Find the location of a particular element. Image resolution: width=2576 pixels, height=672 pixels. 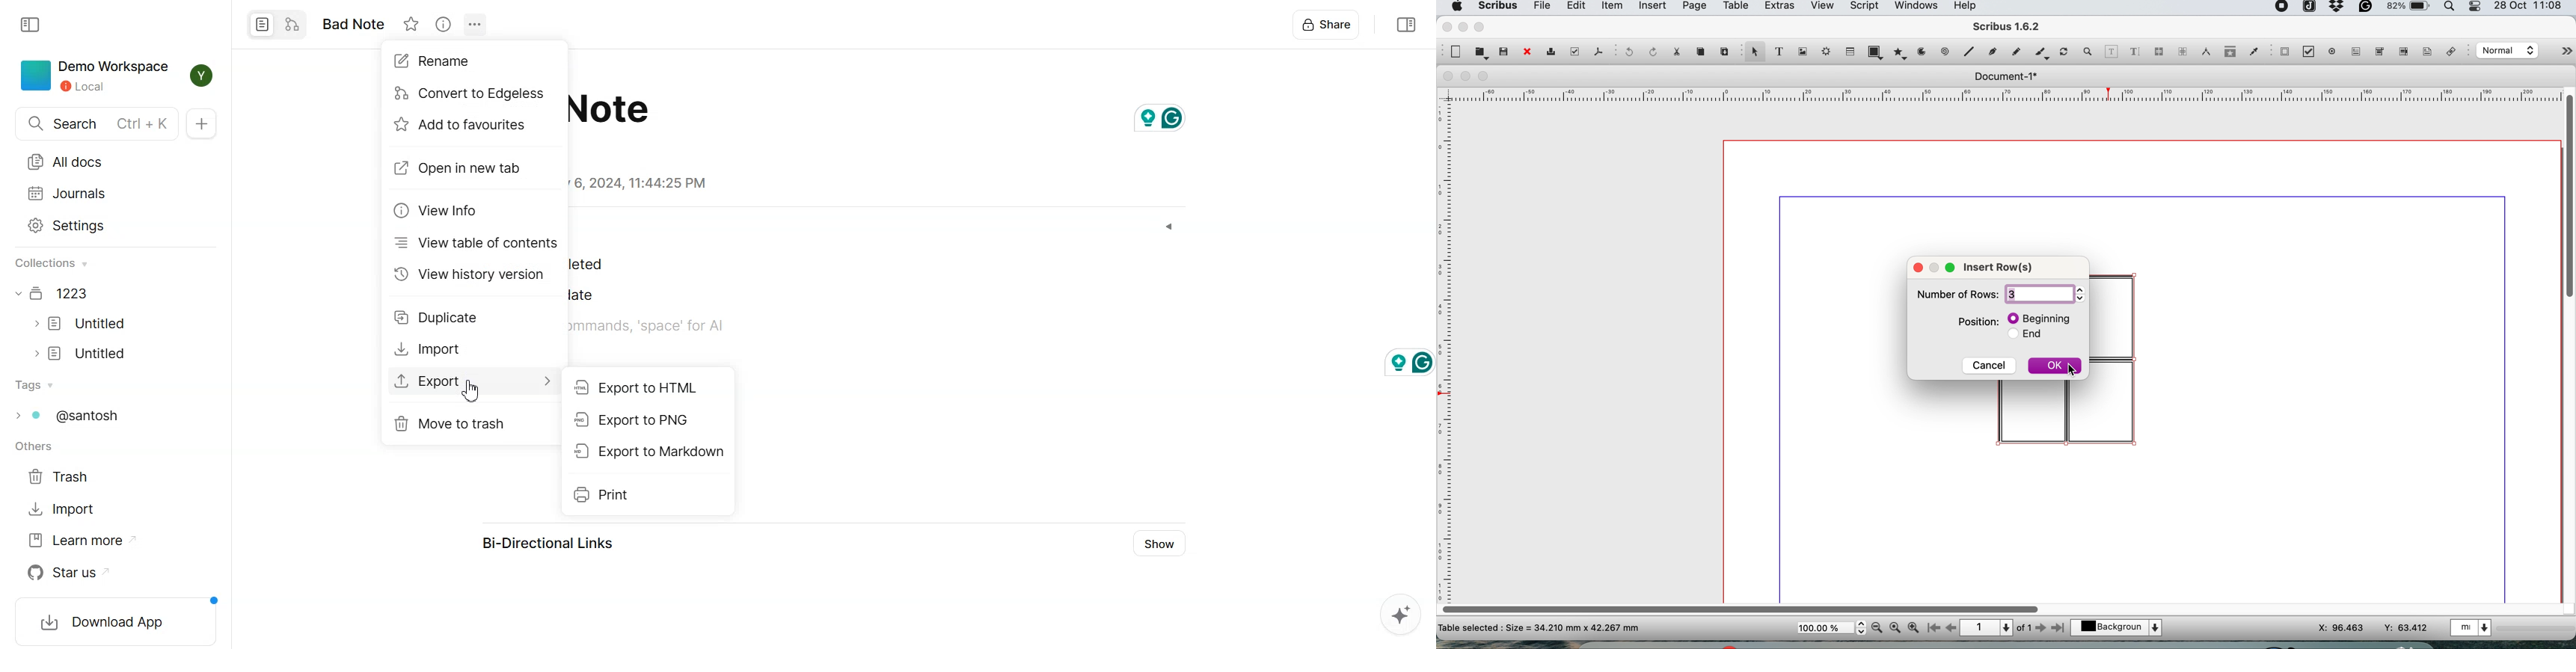

go to first page is located at coordinates (1933, 629).